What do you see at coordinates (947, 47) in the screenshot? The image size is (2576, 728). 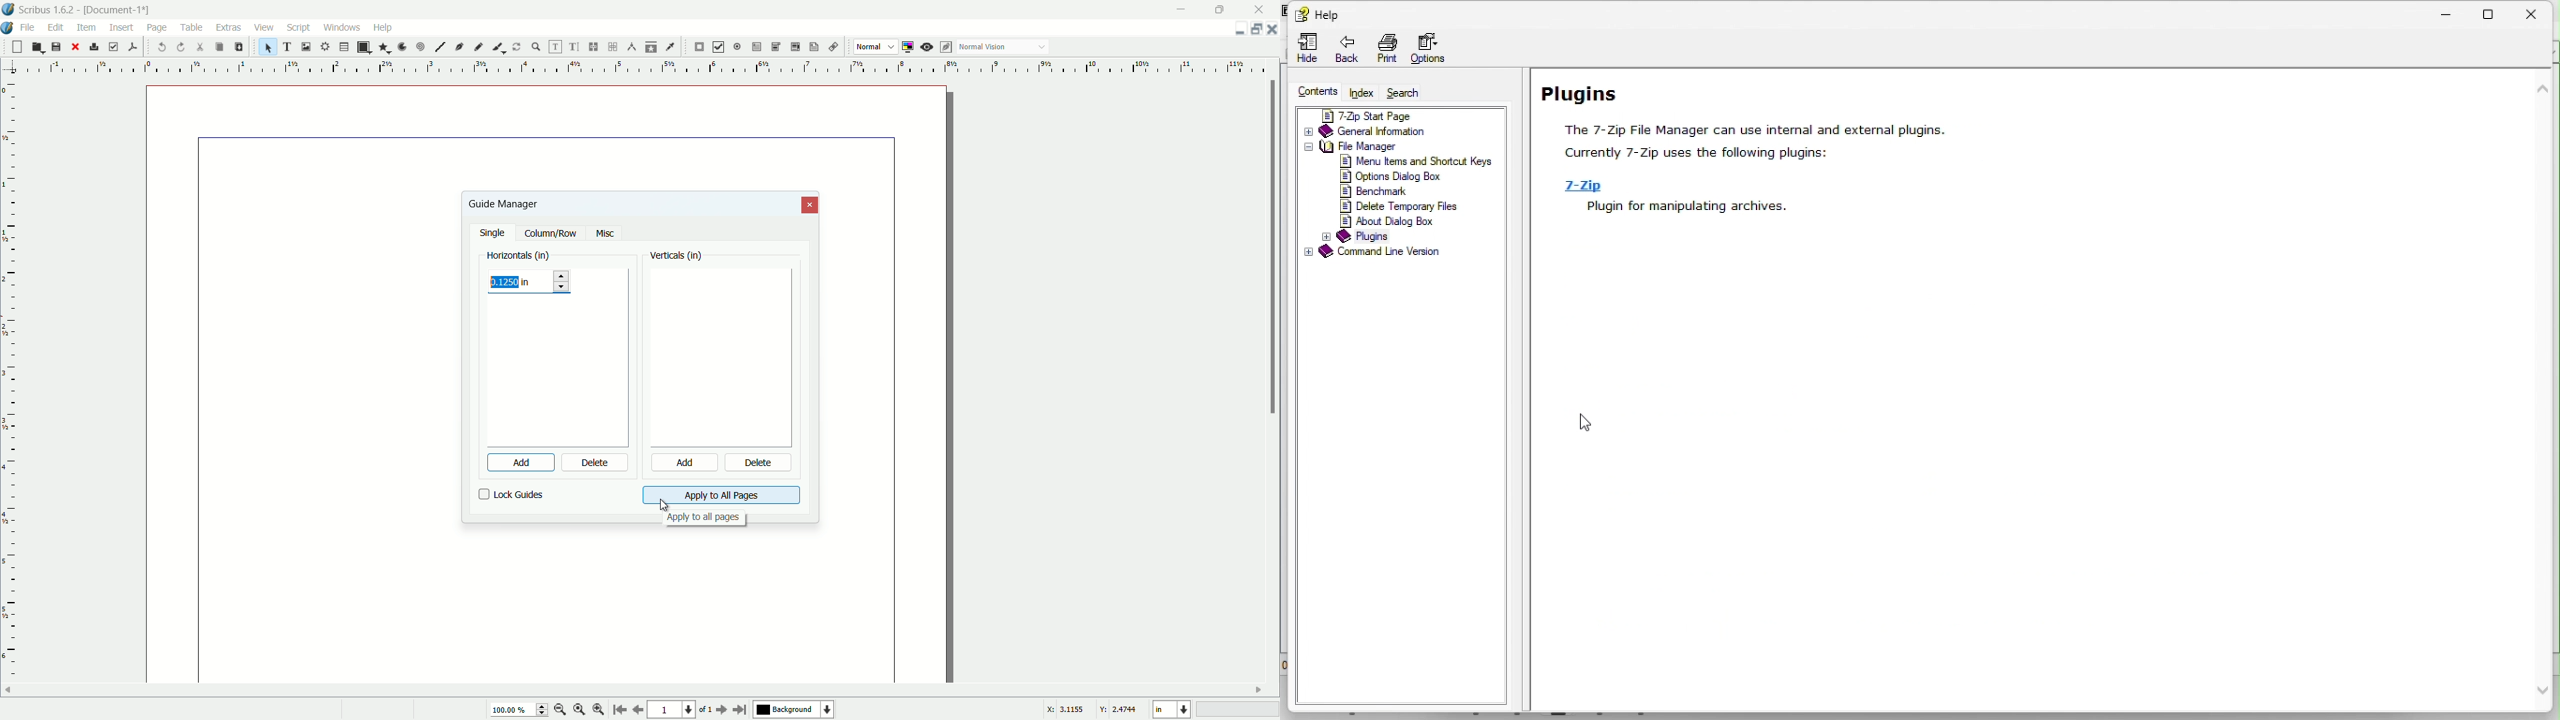 I see `edit in preview mode` at bounding box center [947, 47].